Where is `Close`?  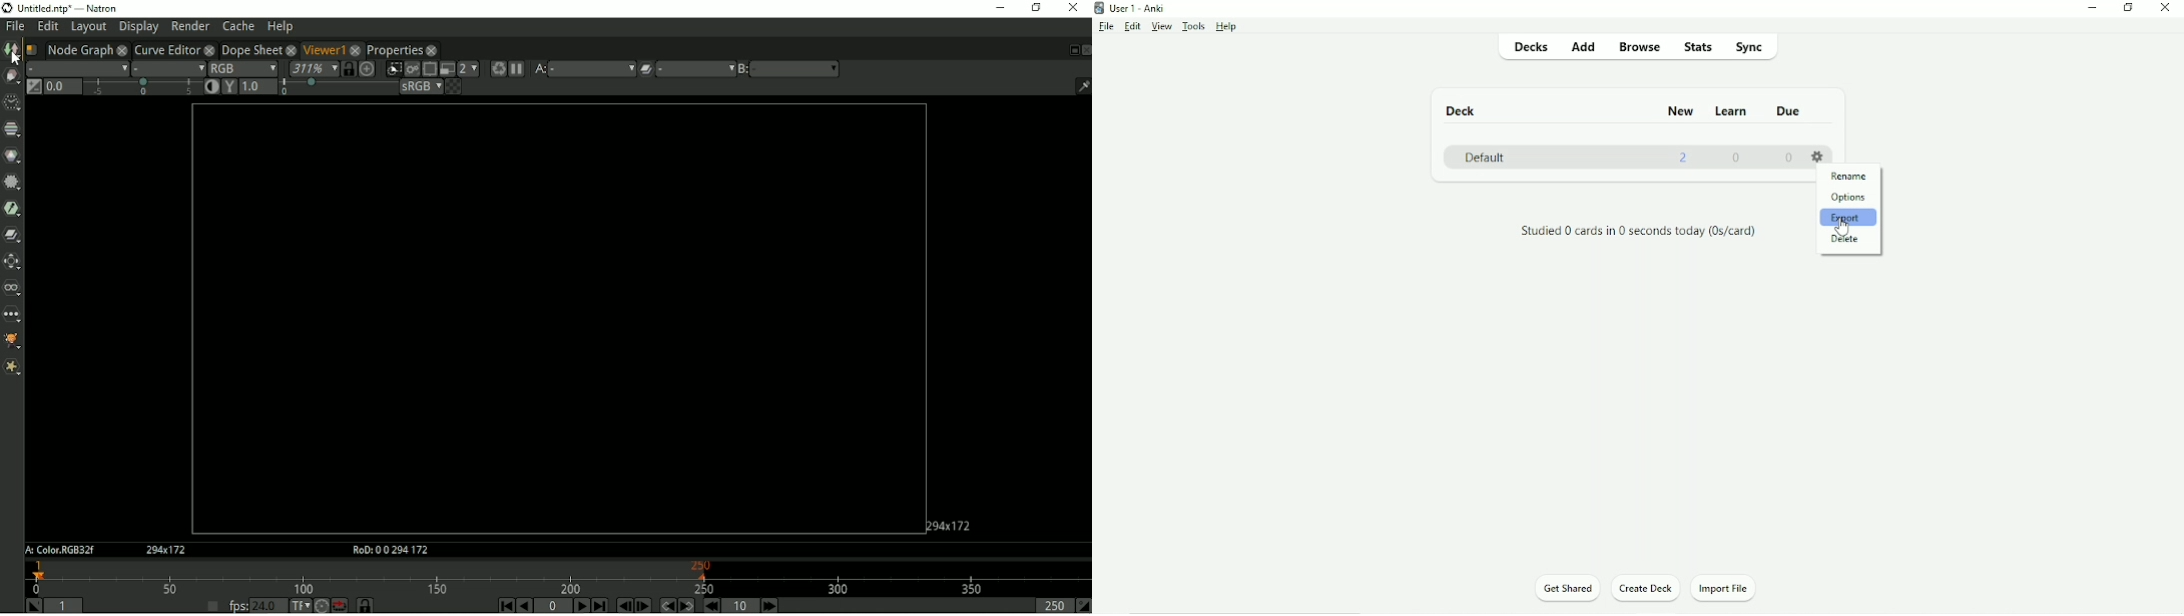 Close is located at coordinates (2164, 9).